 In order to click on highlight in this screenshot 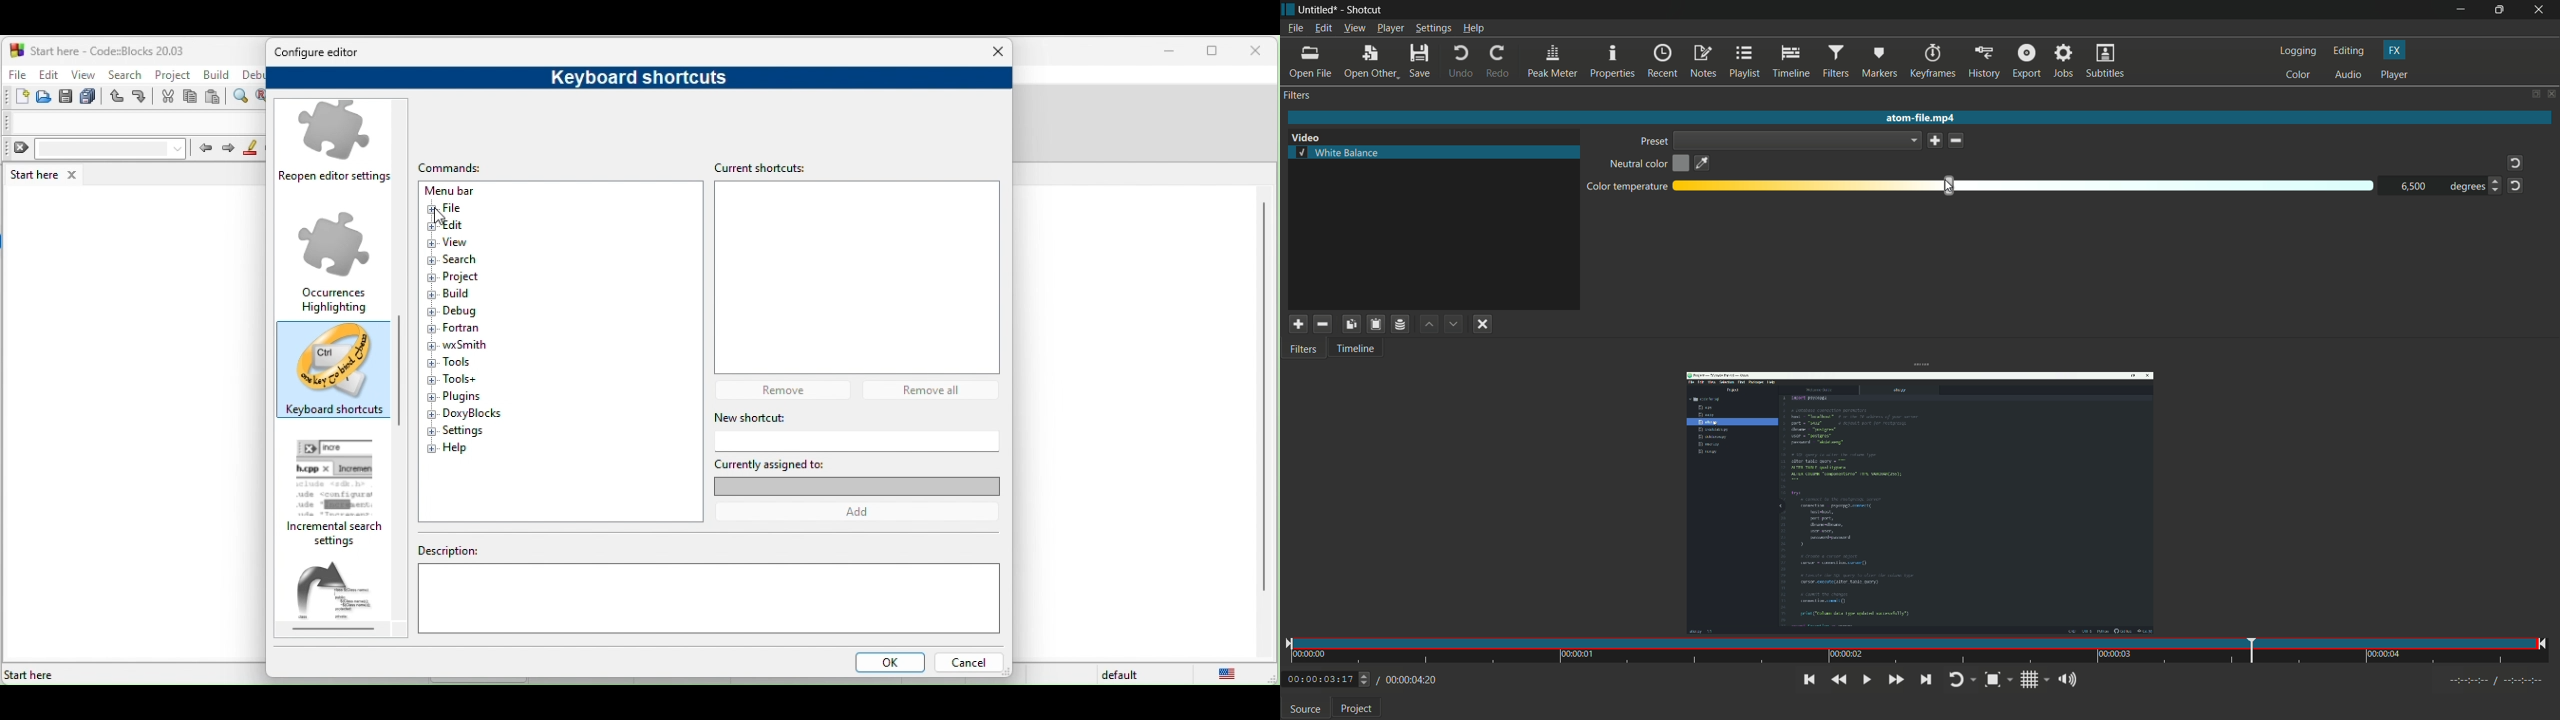, I will do `click(251, 148)`.